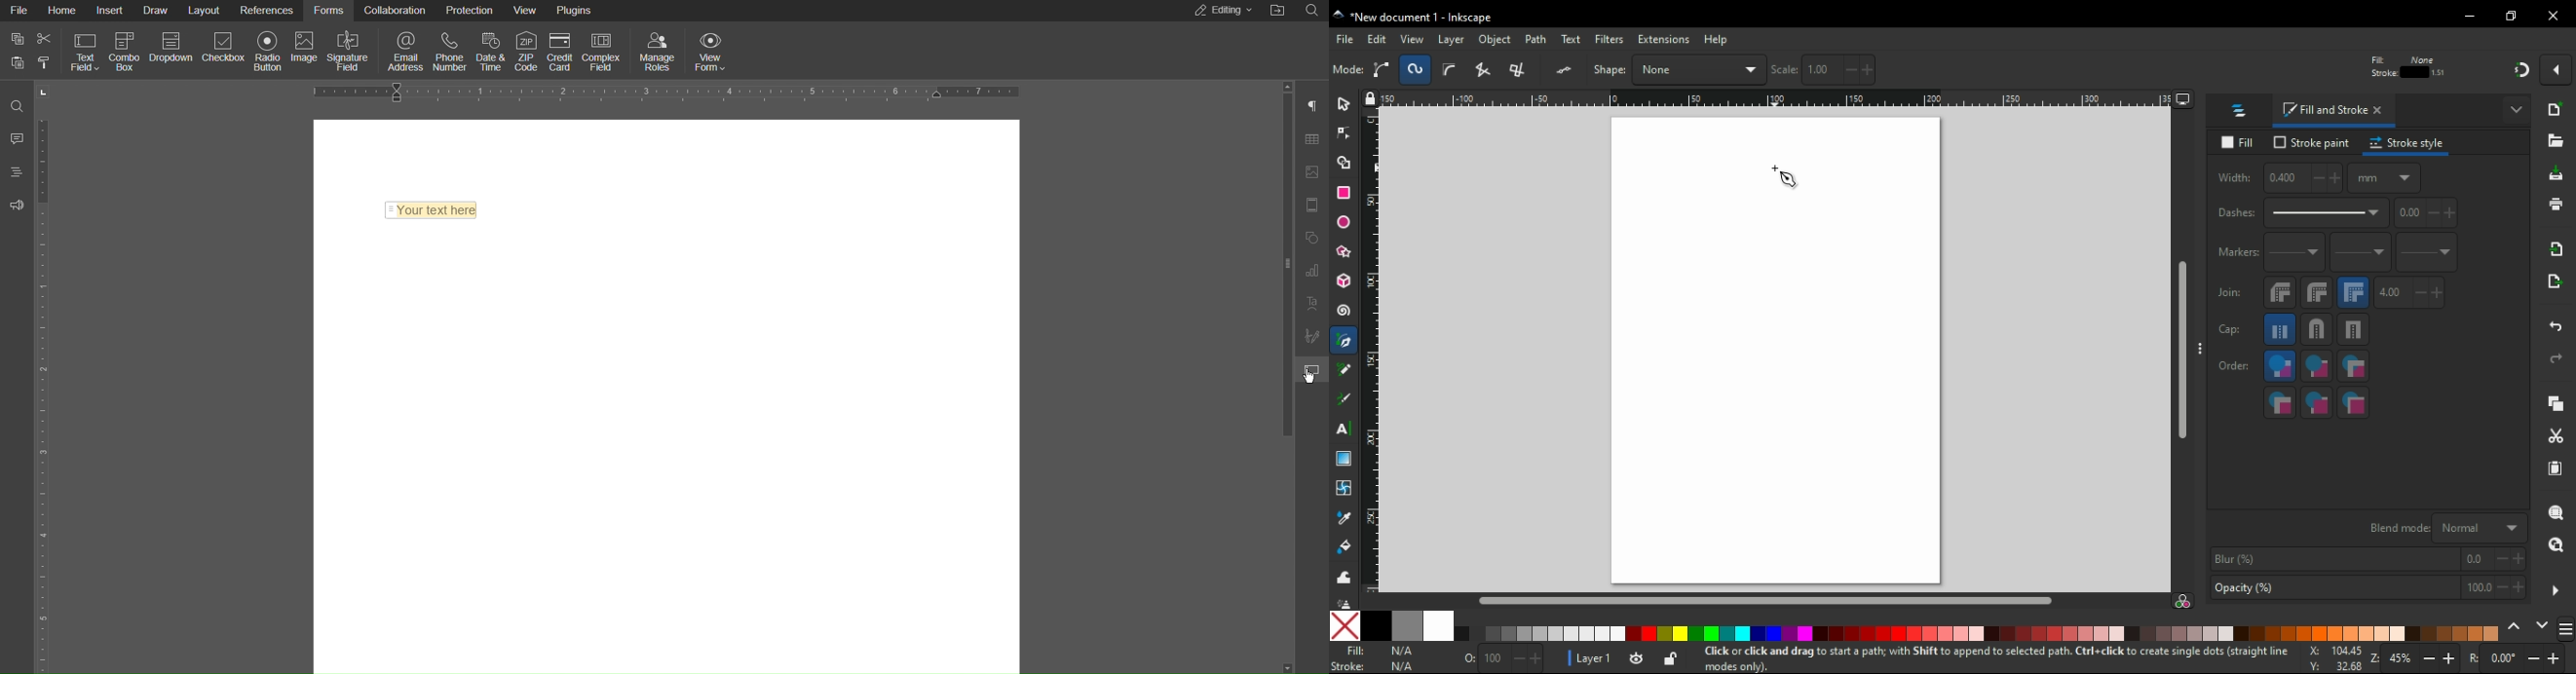 This screenshot has width=2576, height=700. What do you see at coordinates (2564, 632) in the screenshot?
I see `color schemes` at bounding box center [2564, 632].